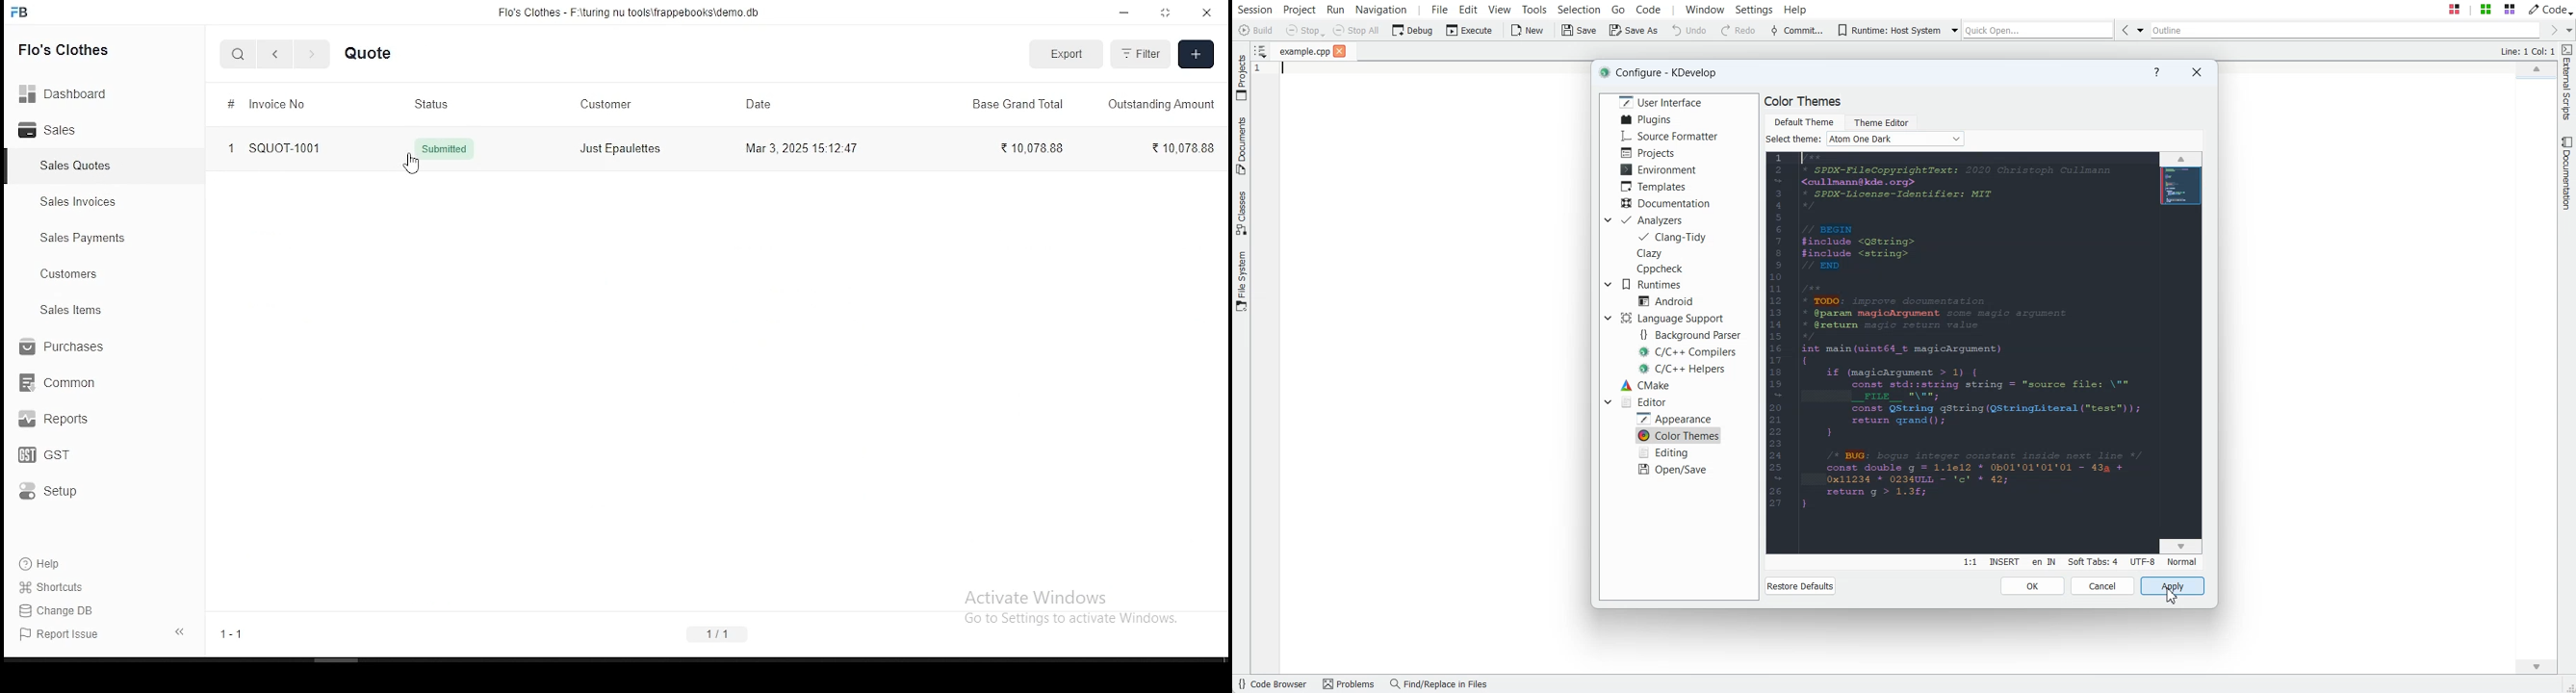 The image size is (2576, 700). I want to click on invoice flow, so click(264, 106).